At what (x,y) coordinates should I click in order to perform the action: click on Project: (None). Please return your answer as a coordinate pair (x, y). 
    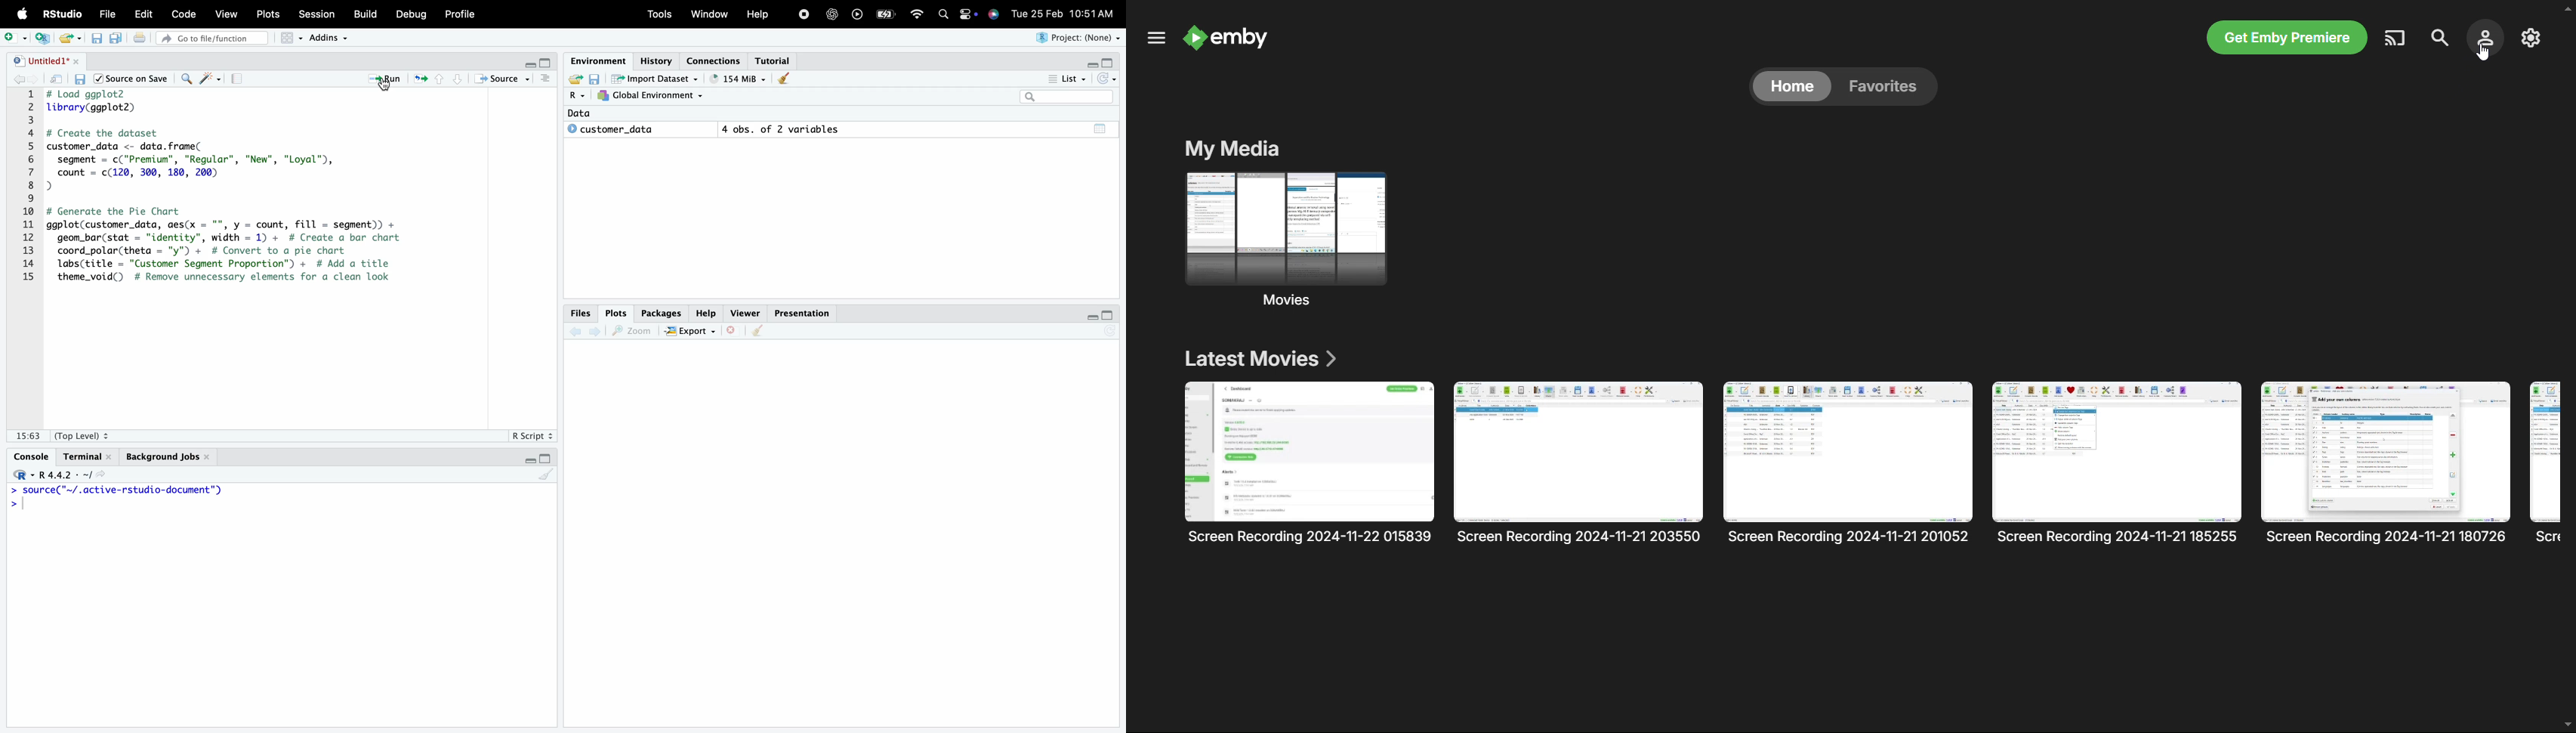
    Looking at the image, I should click on (1076, 38).